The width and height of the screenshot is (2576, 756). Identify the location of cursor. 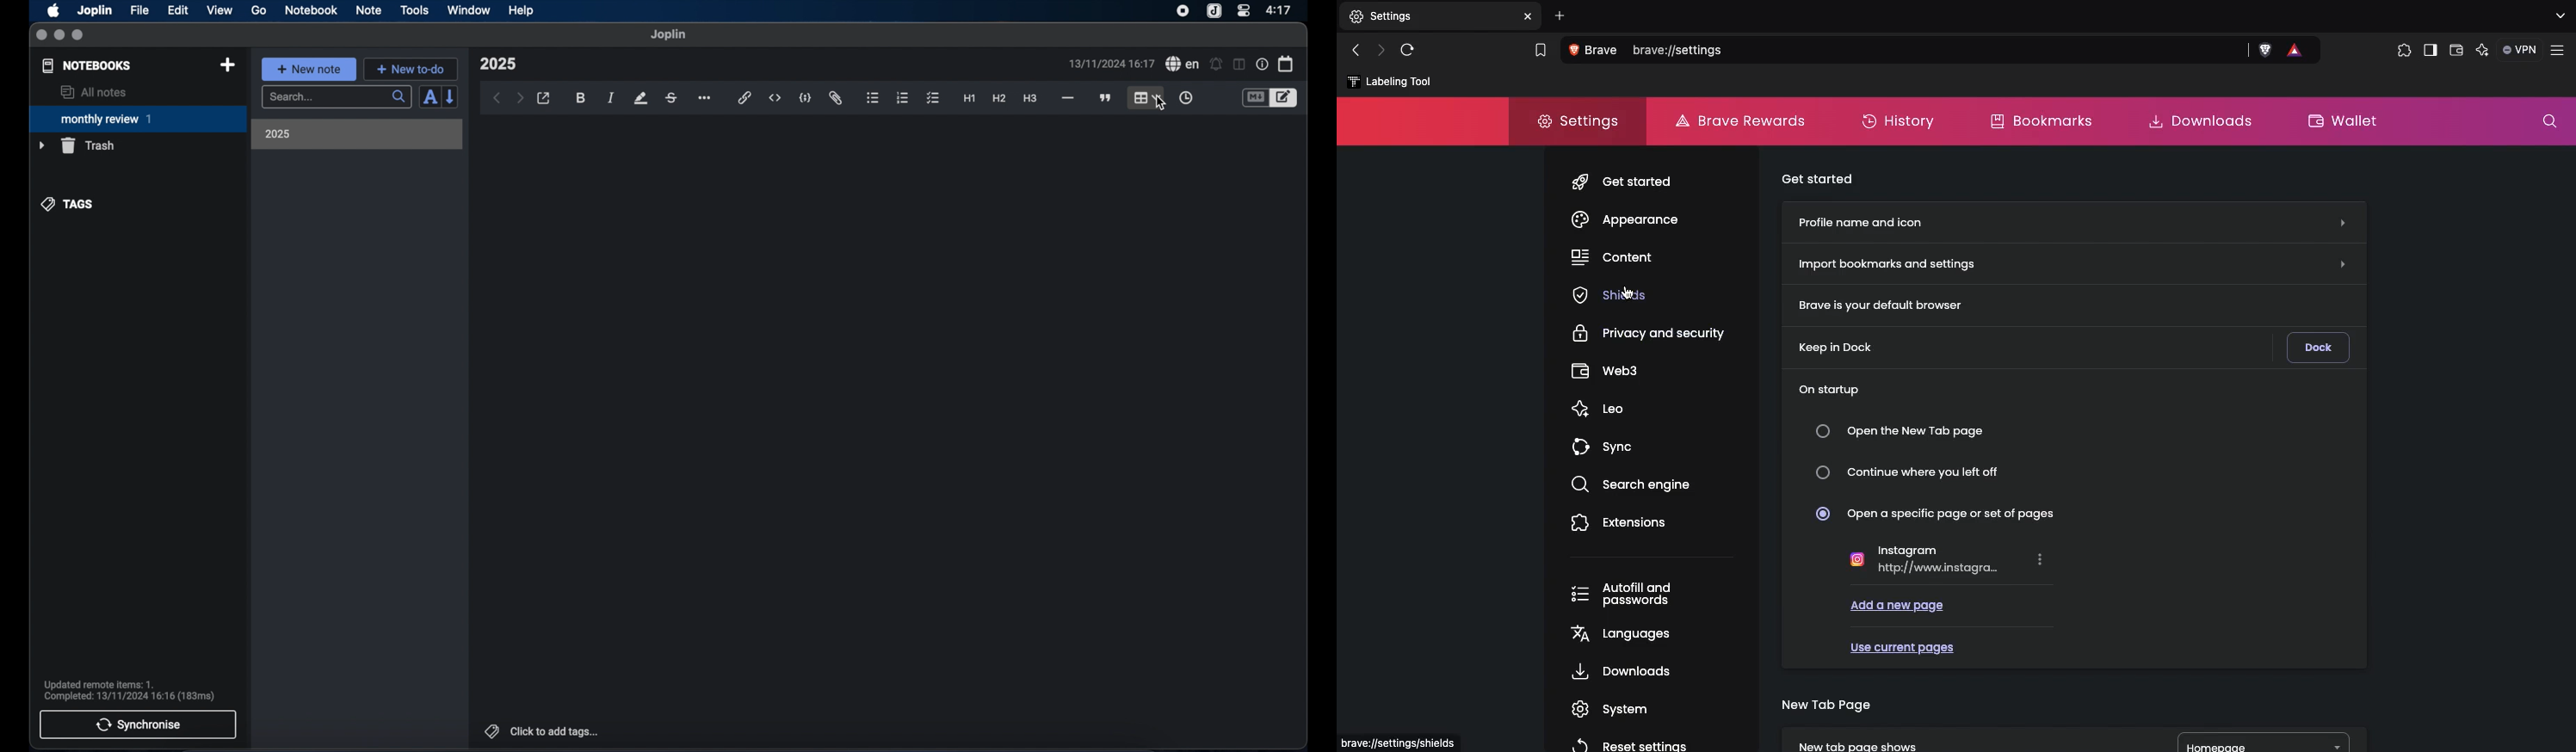
(1160, 103).